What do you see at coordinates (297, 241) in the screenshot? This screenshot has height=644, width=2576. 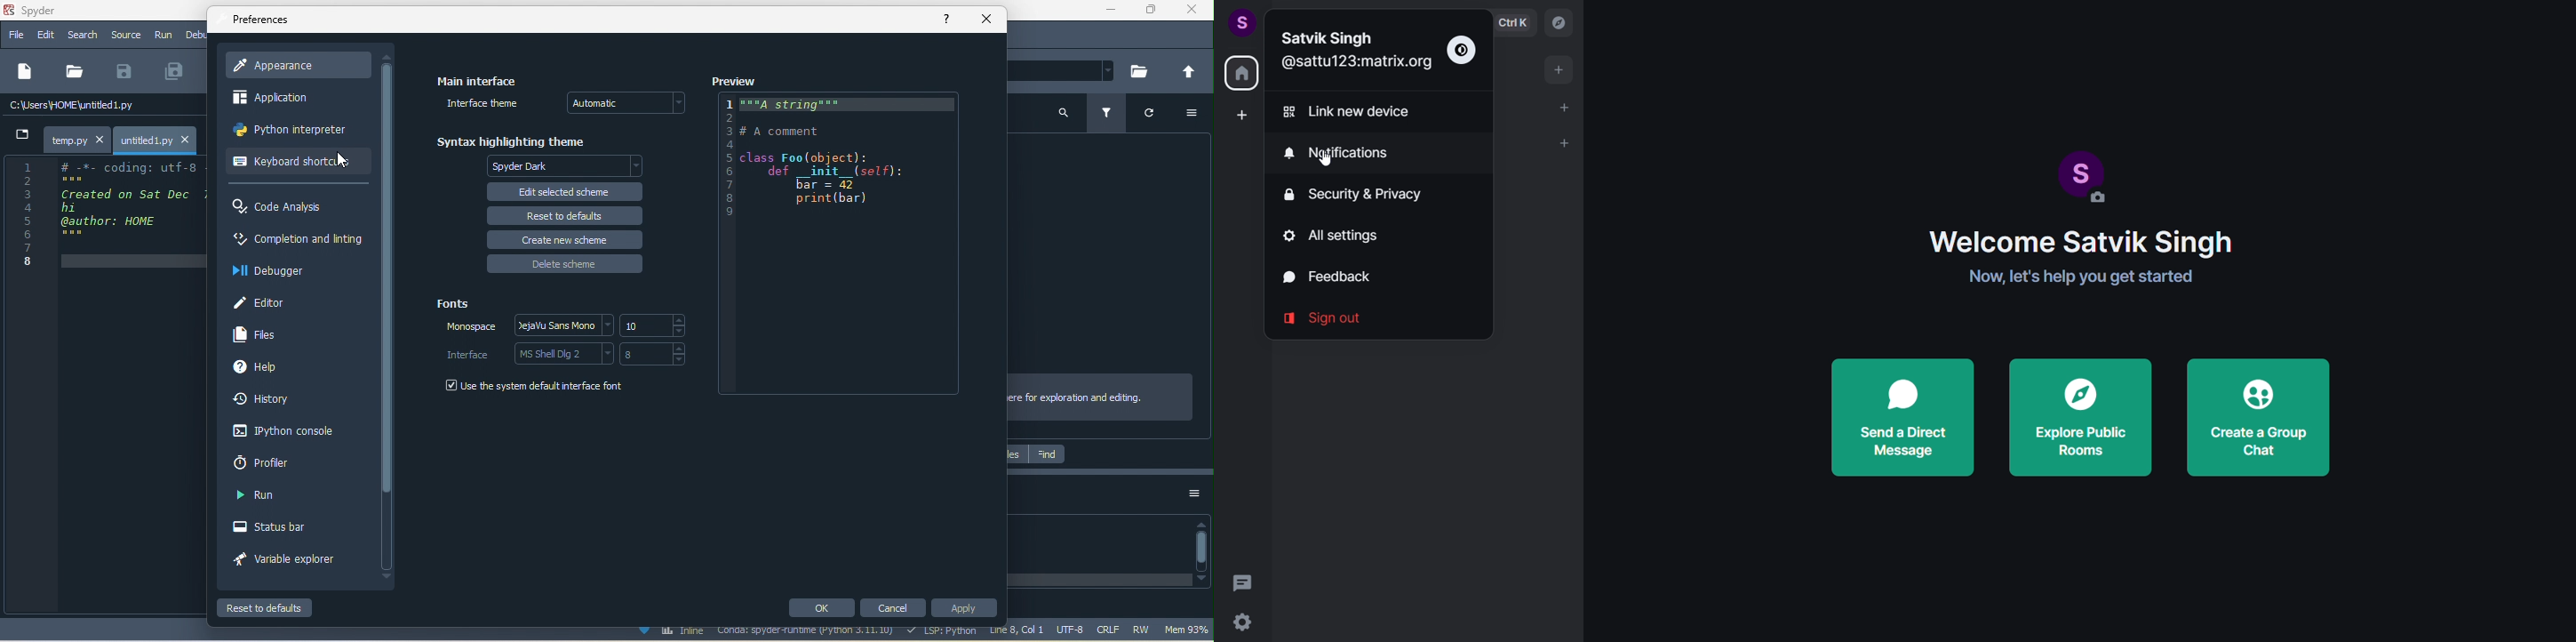 I see `comletion and linting` at bounding box center [297, 241].